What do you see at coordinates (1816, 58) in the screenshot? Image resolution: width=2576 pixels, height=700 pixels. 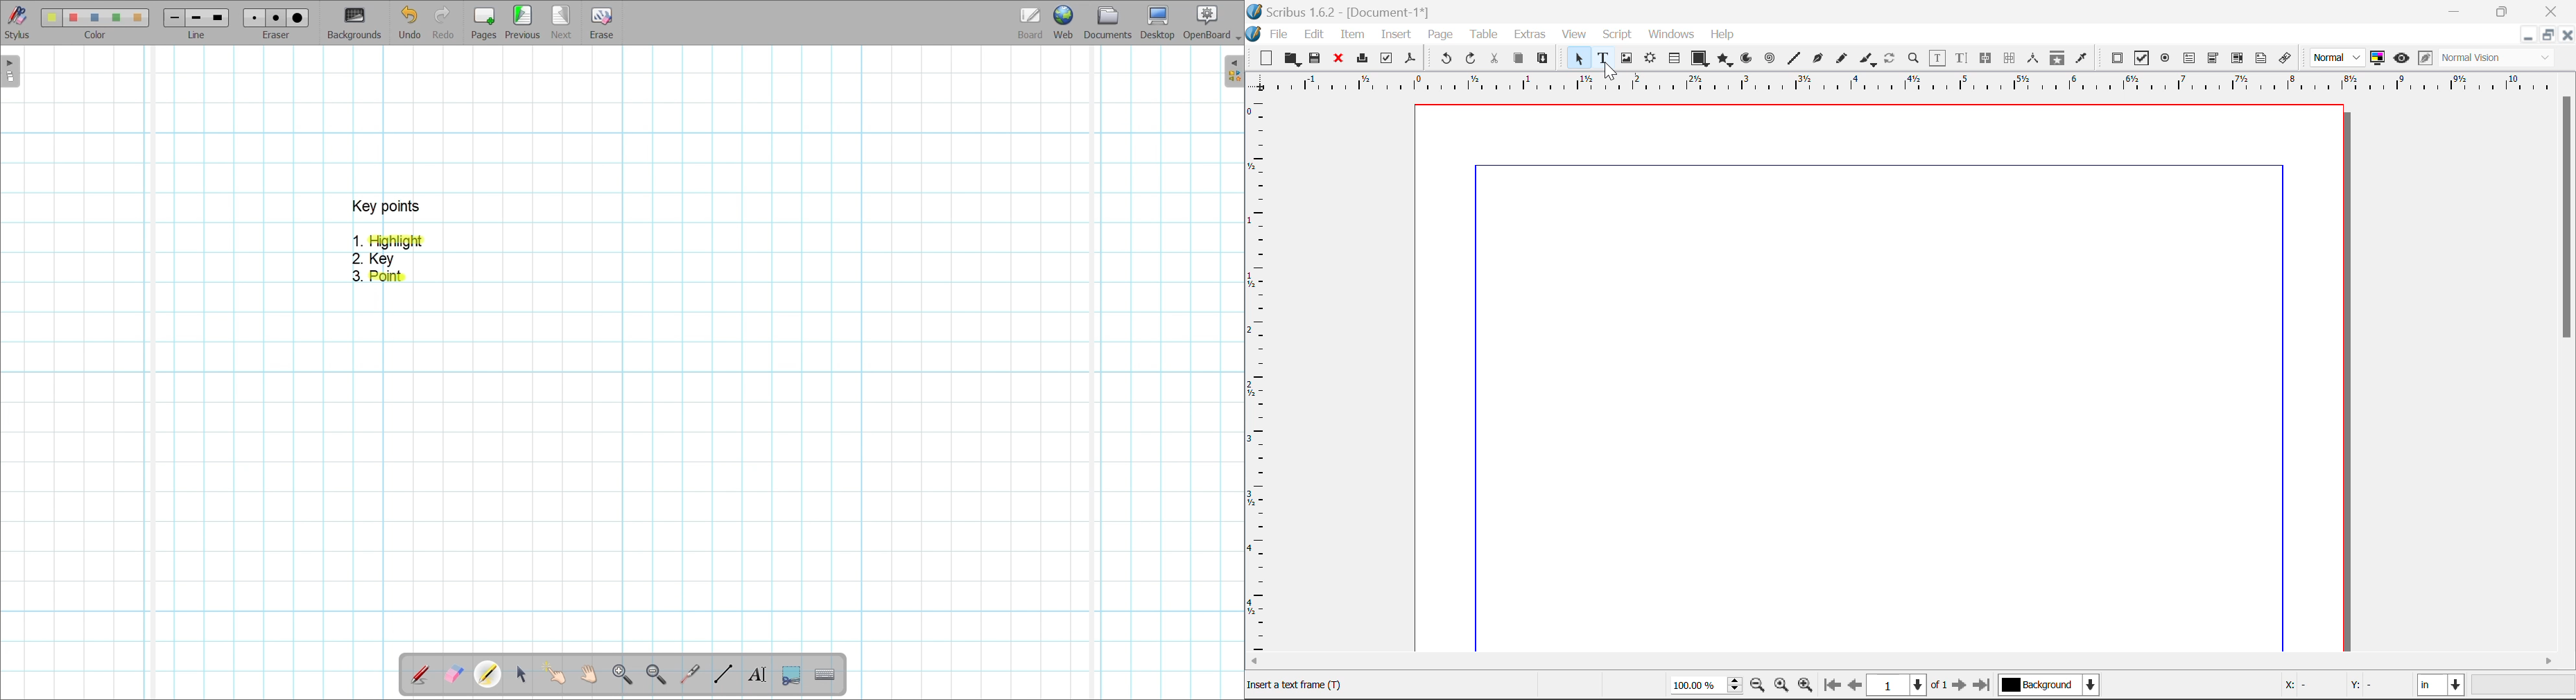 I see `Bezier Curve` at bounding box center [1816, 58].